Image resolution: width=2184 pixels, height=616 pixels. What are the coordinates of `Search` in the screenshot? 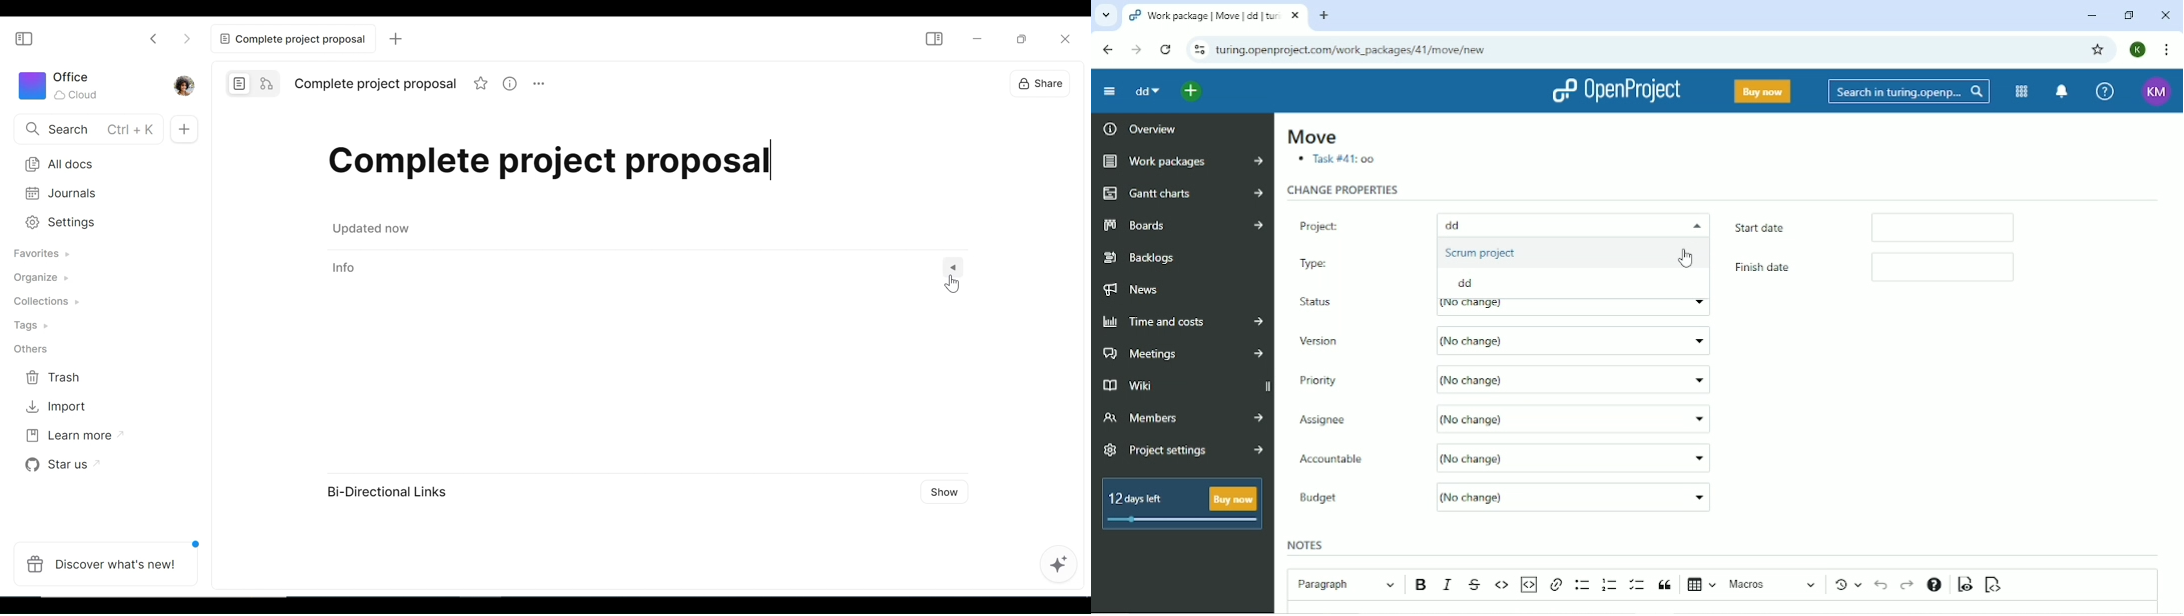 It's located at (86, 130).